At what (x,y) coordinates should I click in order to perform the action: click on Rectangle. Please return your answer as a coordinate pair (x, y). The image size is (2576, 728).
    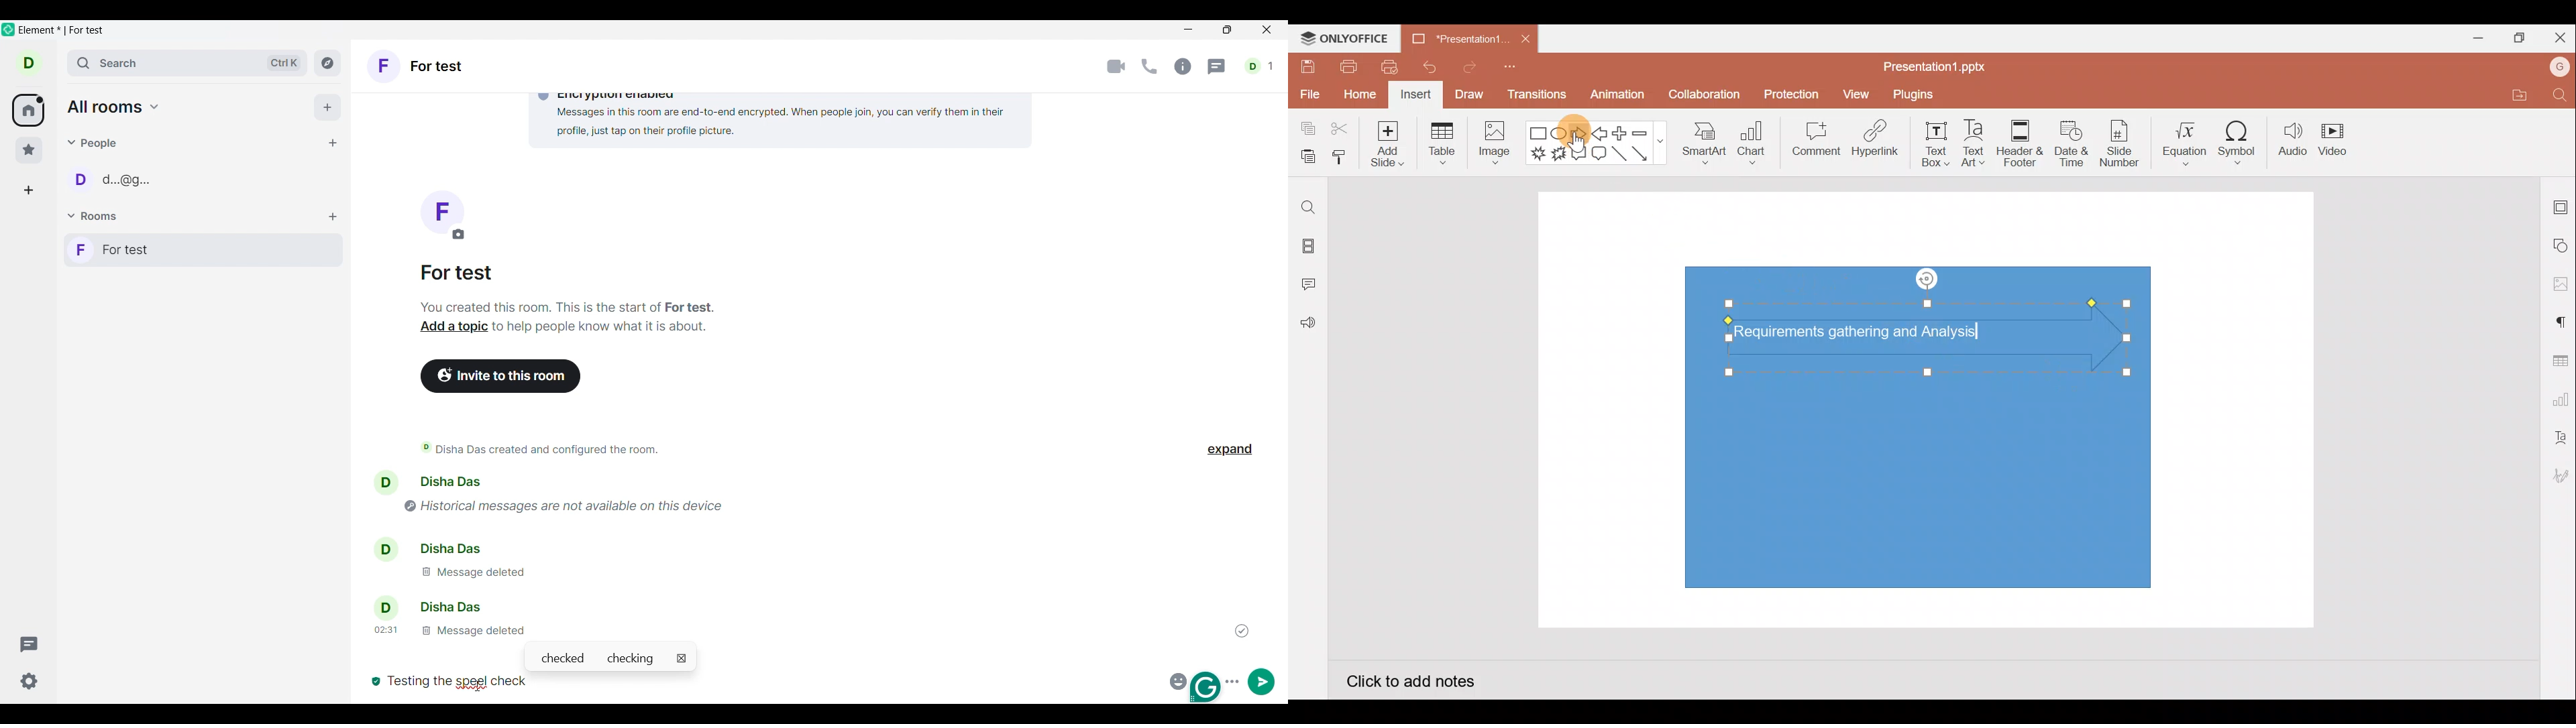
    Looking at the image, I should click on (1539, 134).